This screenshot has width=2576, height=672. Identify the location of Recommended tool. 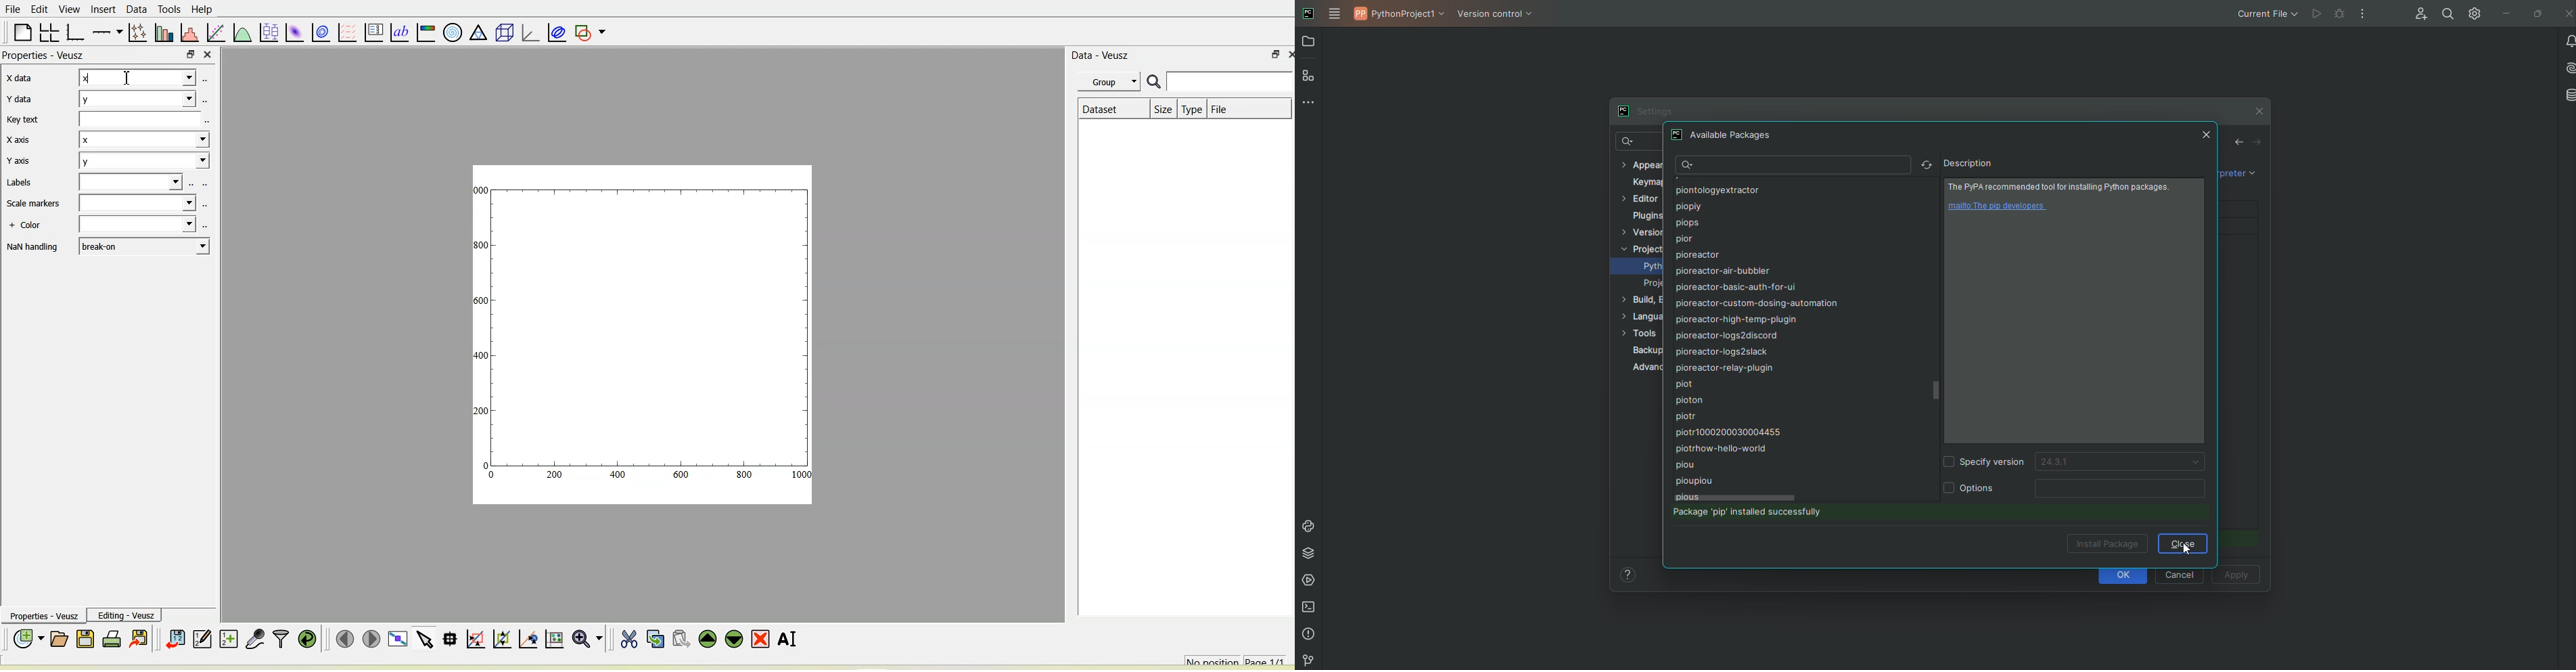
(2063, 186).